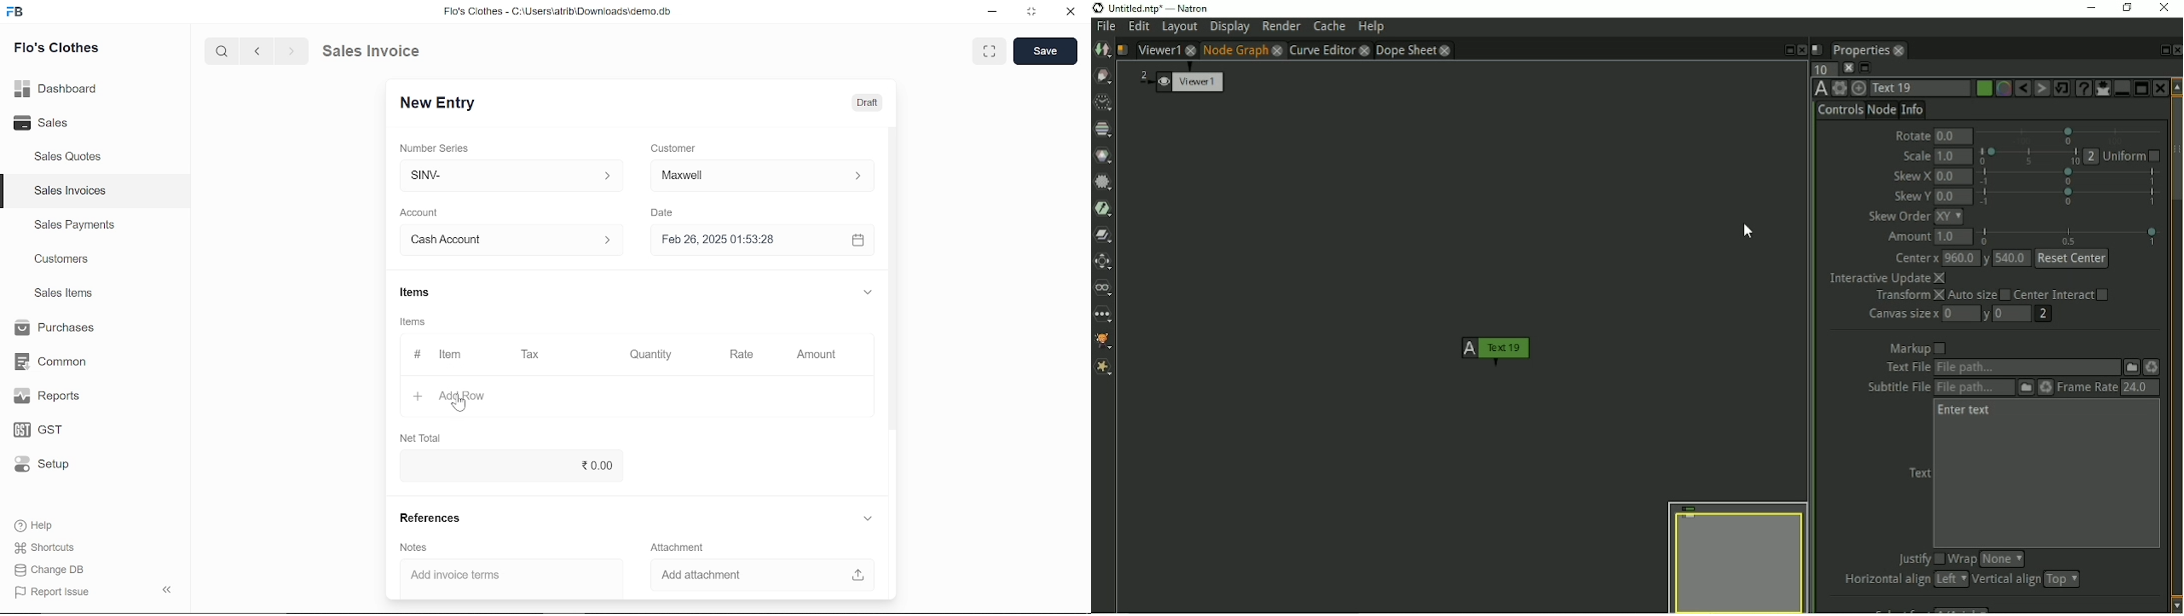 This screenshot has width=2184, height=616. What do you see at coordinates (427, 518) in the screenshot?
I see `References` at bounding box center [427, 518].